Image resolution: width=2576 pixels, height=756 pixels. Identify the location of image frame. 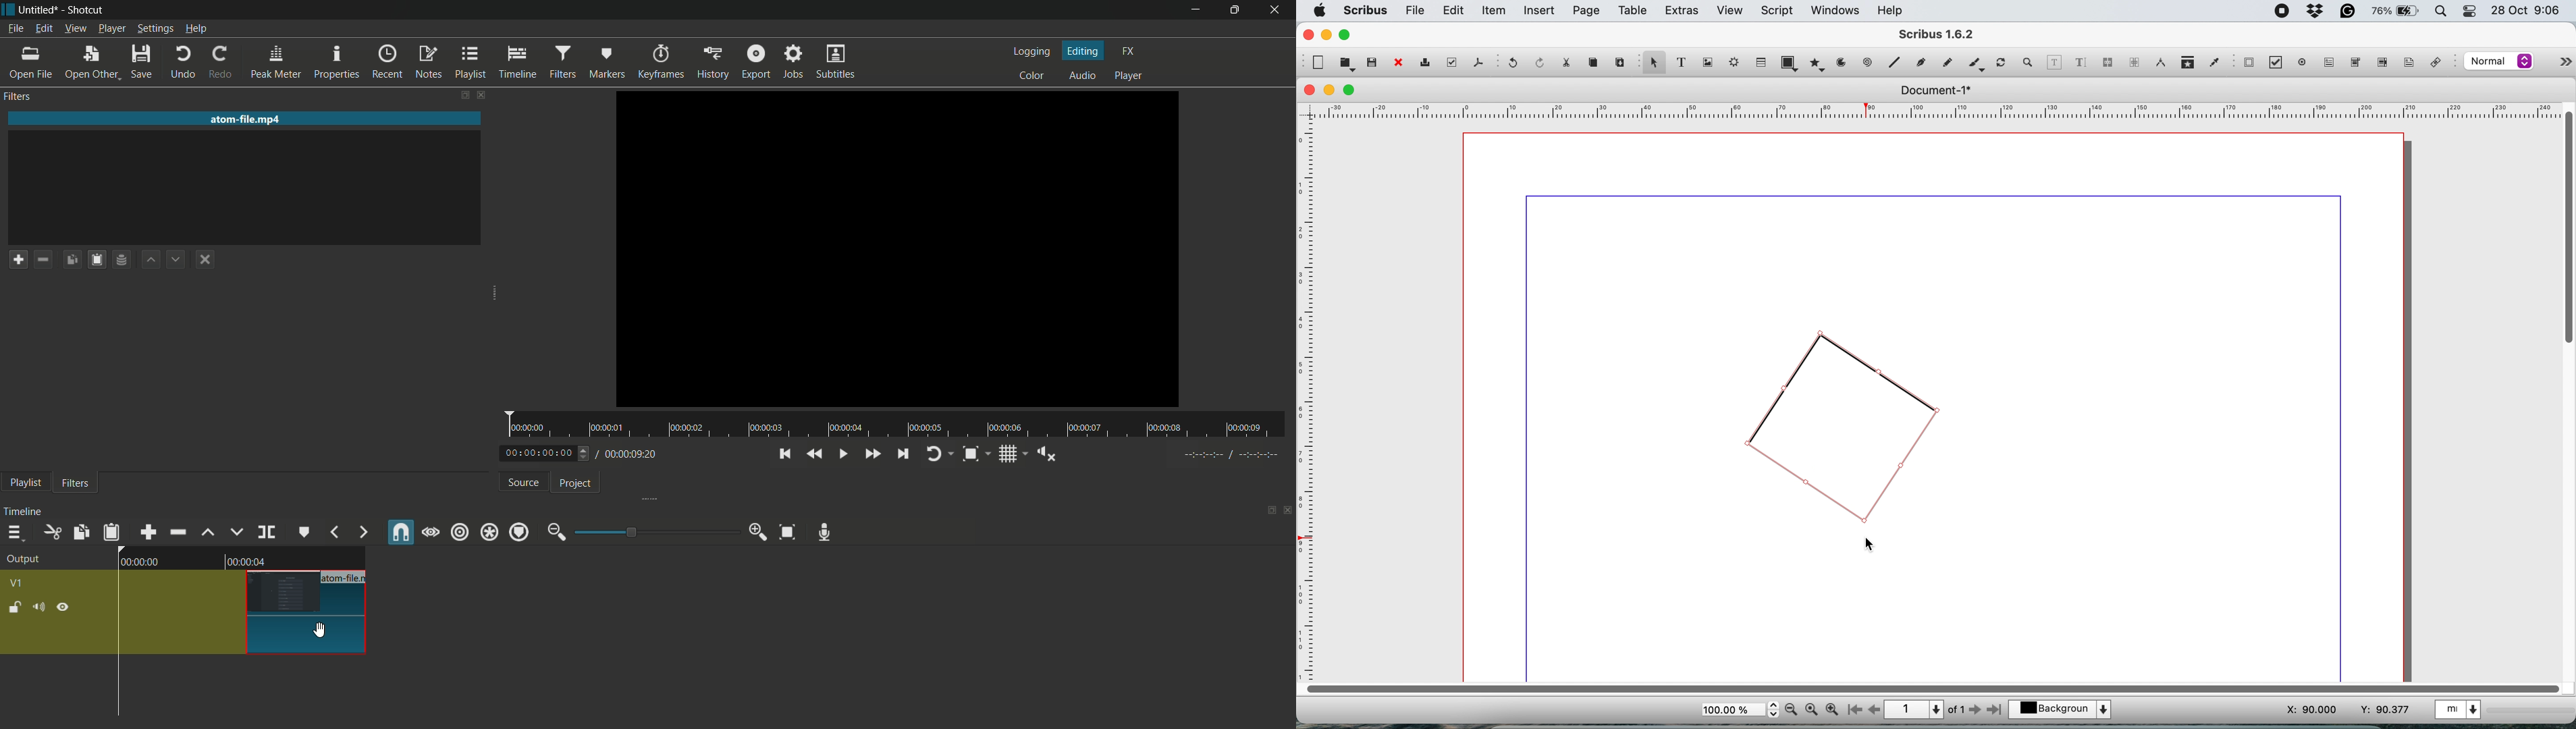
(1710, 63).